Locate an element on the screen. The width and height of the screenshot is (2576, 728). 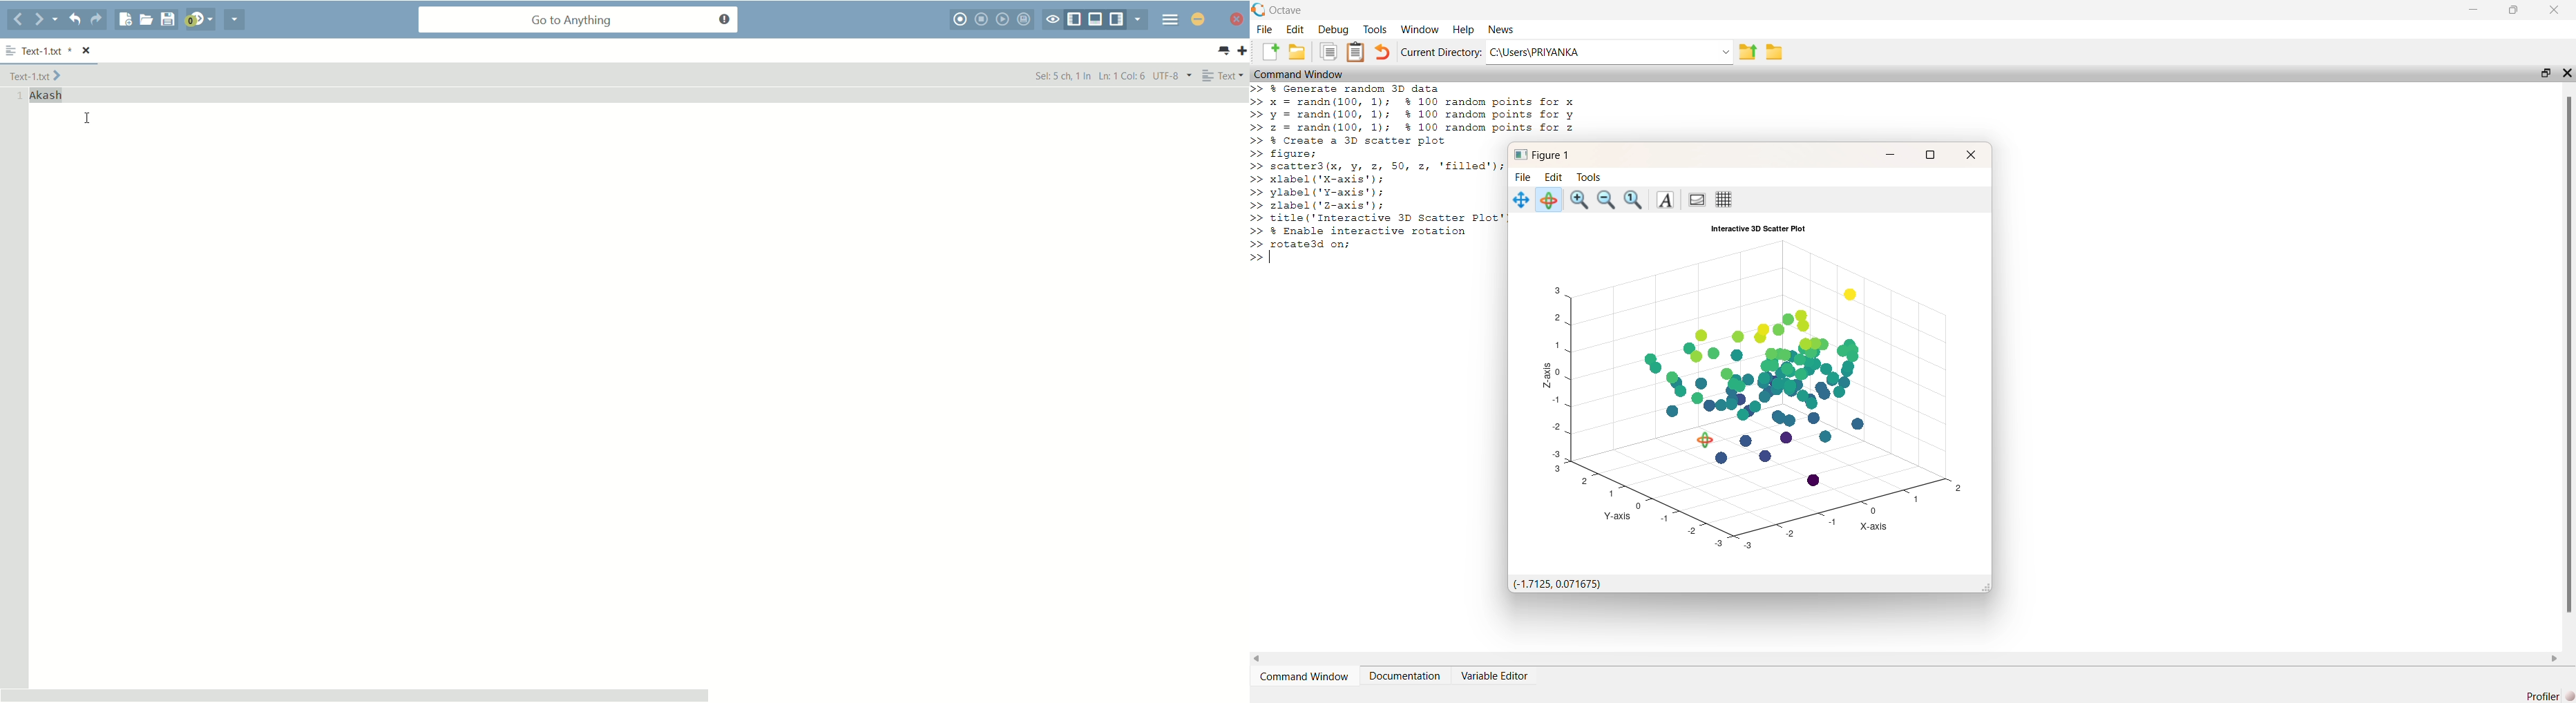
Tools is located at coordinates (1590, 177).